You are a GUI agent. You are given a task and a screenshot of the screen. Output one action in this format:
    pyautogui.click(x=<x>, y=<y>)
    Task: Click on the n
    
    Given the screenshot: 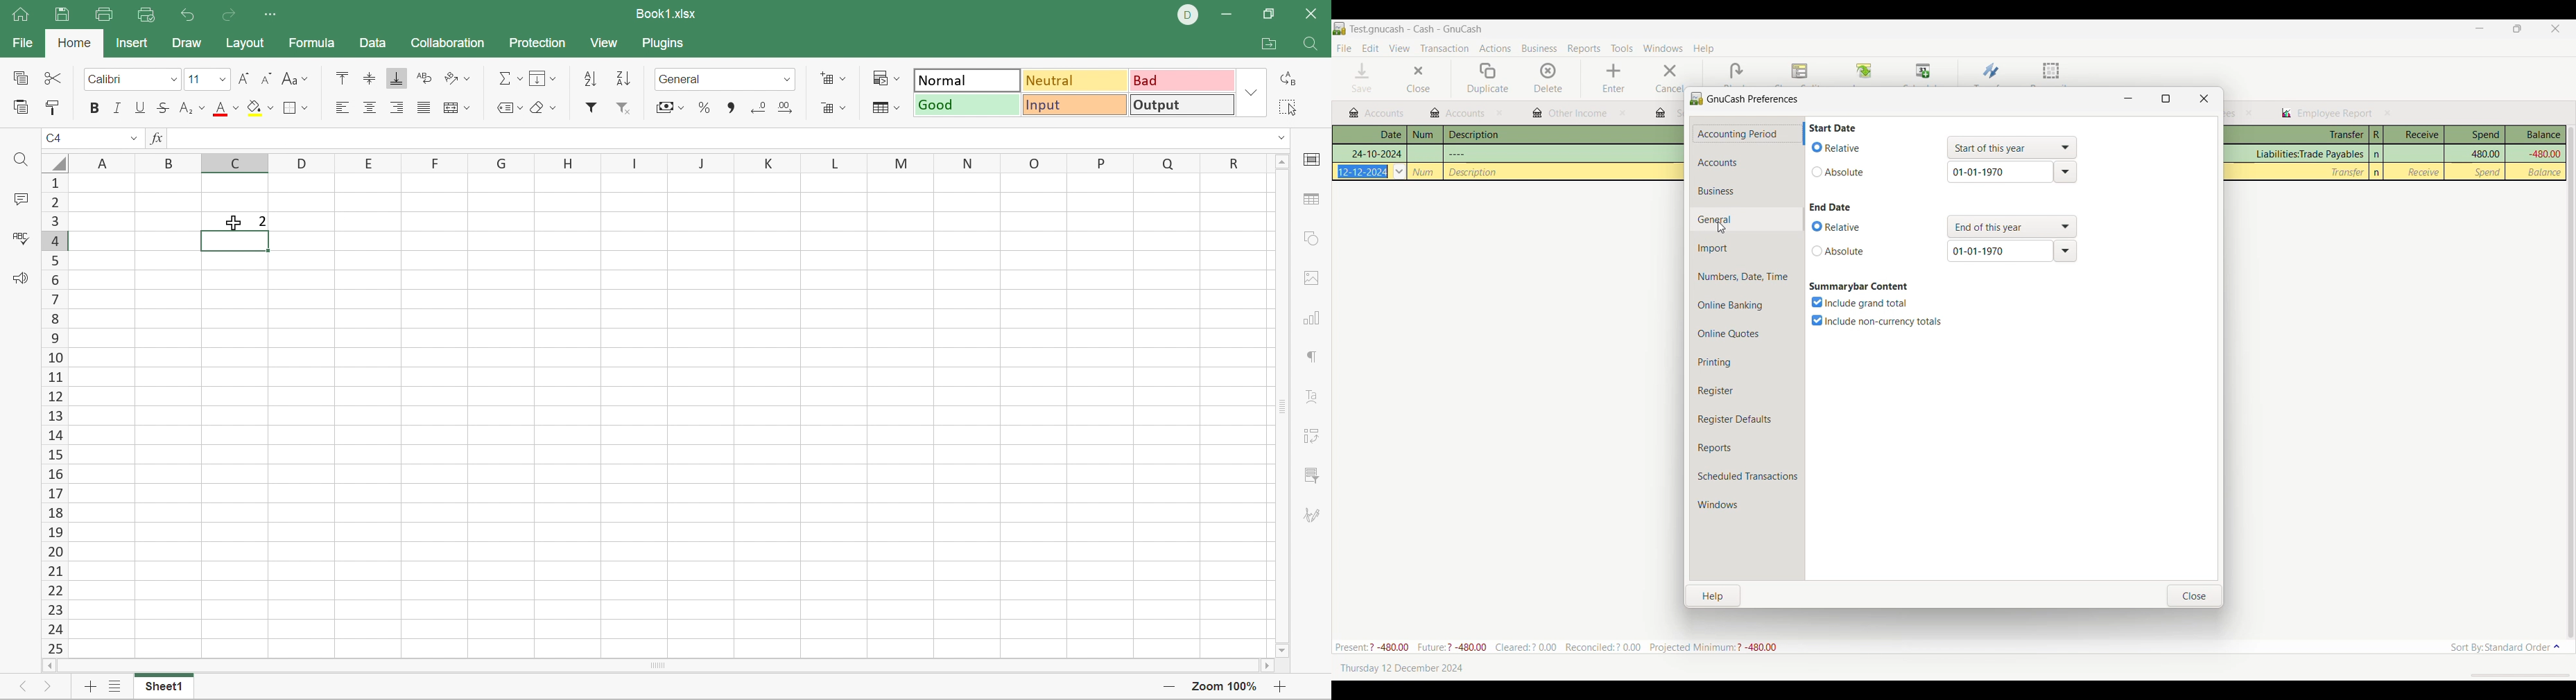 What is the action you would take?
    pyautogui.click(x=2377, y=172)
    